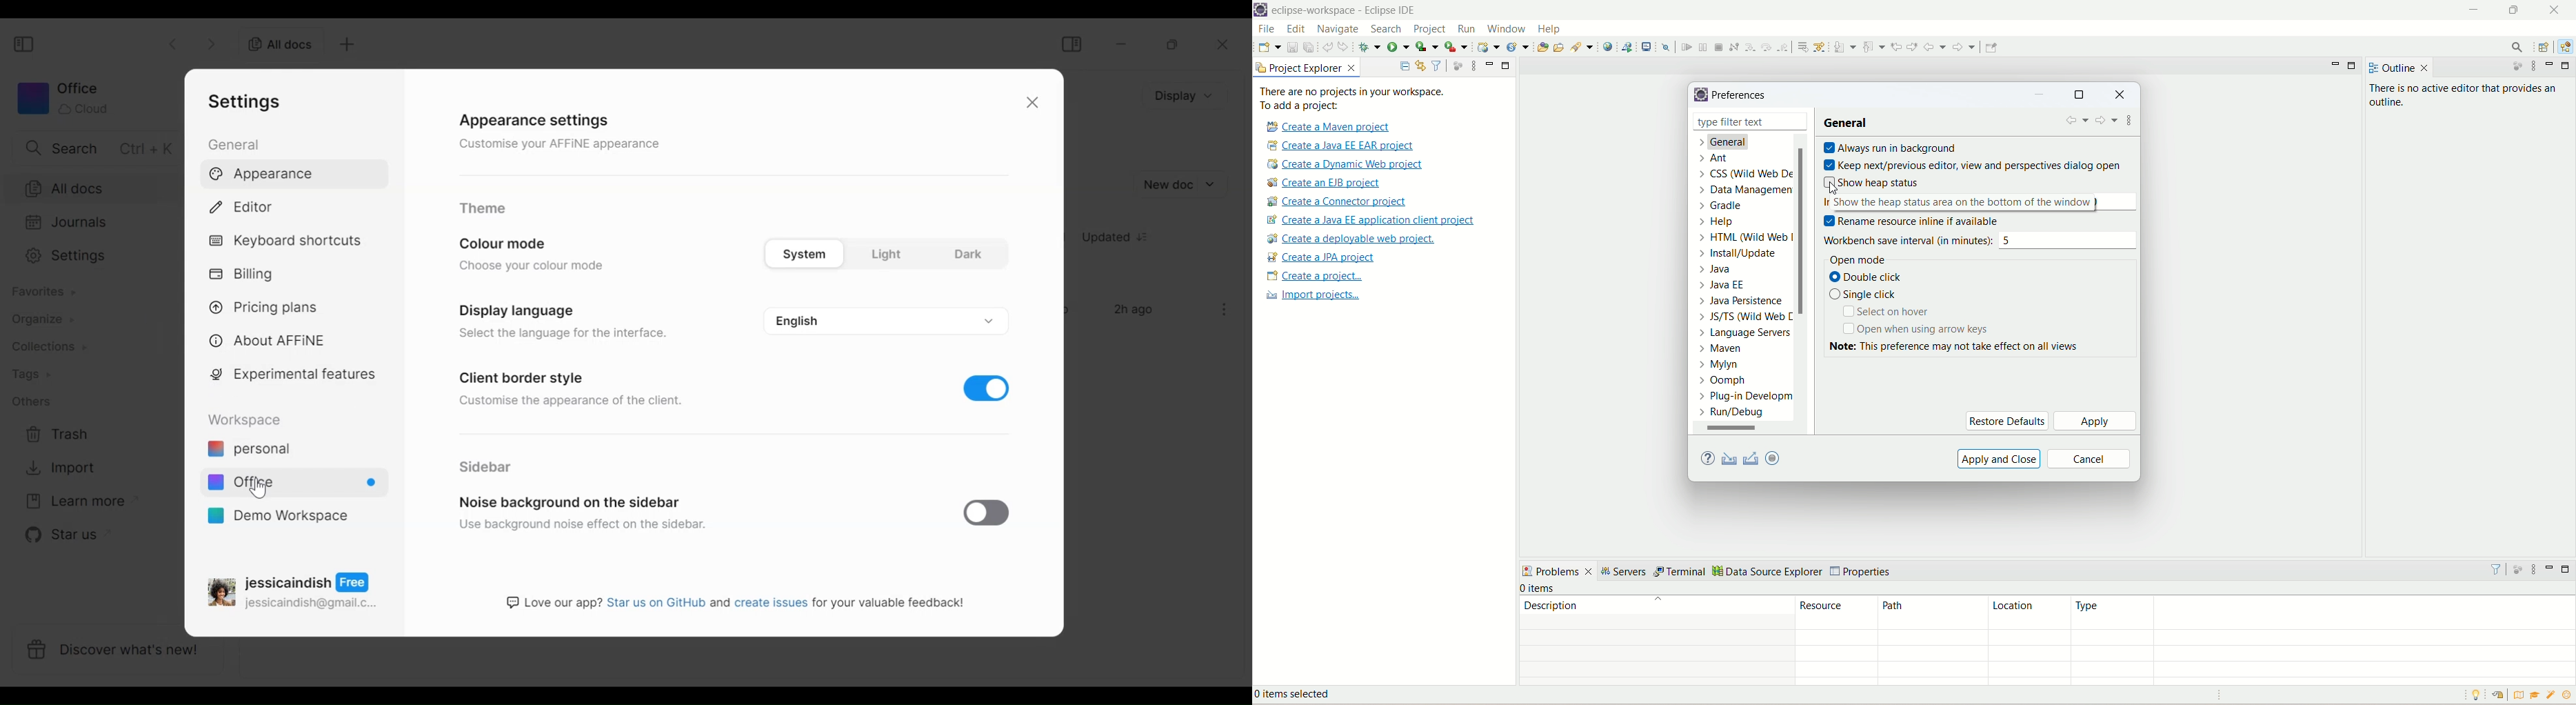 The height and width of the screenshot is (728, 2576). Describe the element at coordinates (1720, 47) in the screenshot. I see `terminate` at that location.